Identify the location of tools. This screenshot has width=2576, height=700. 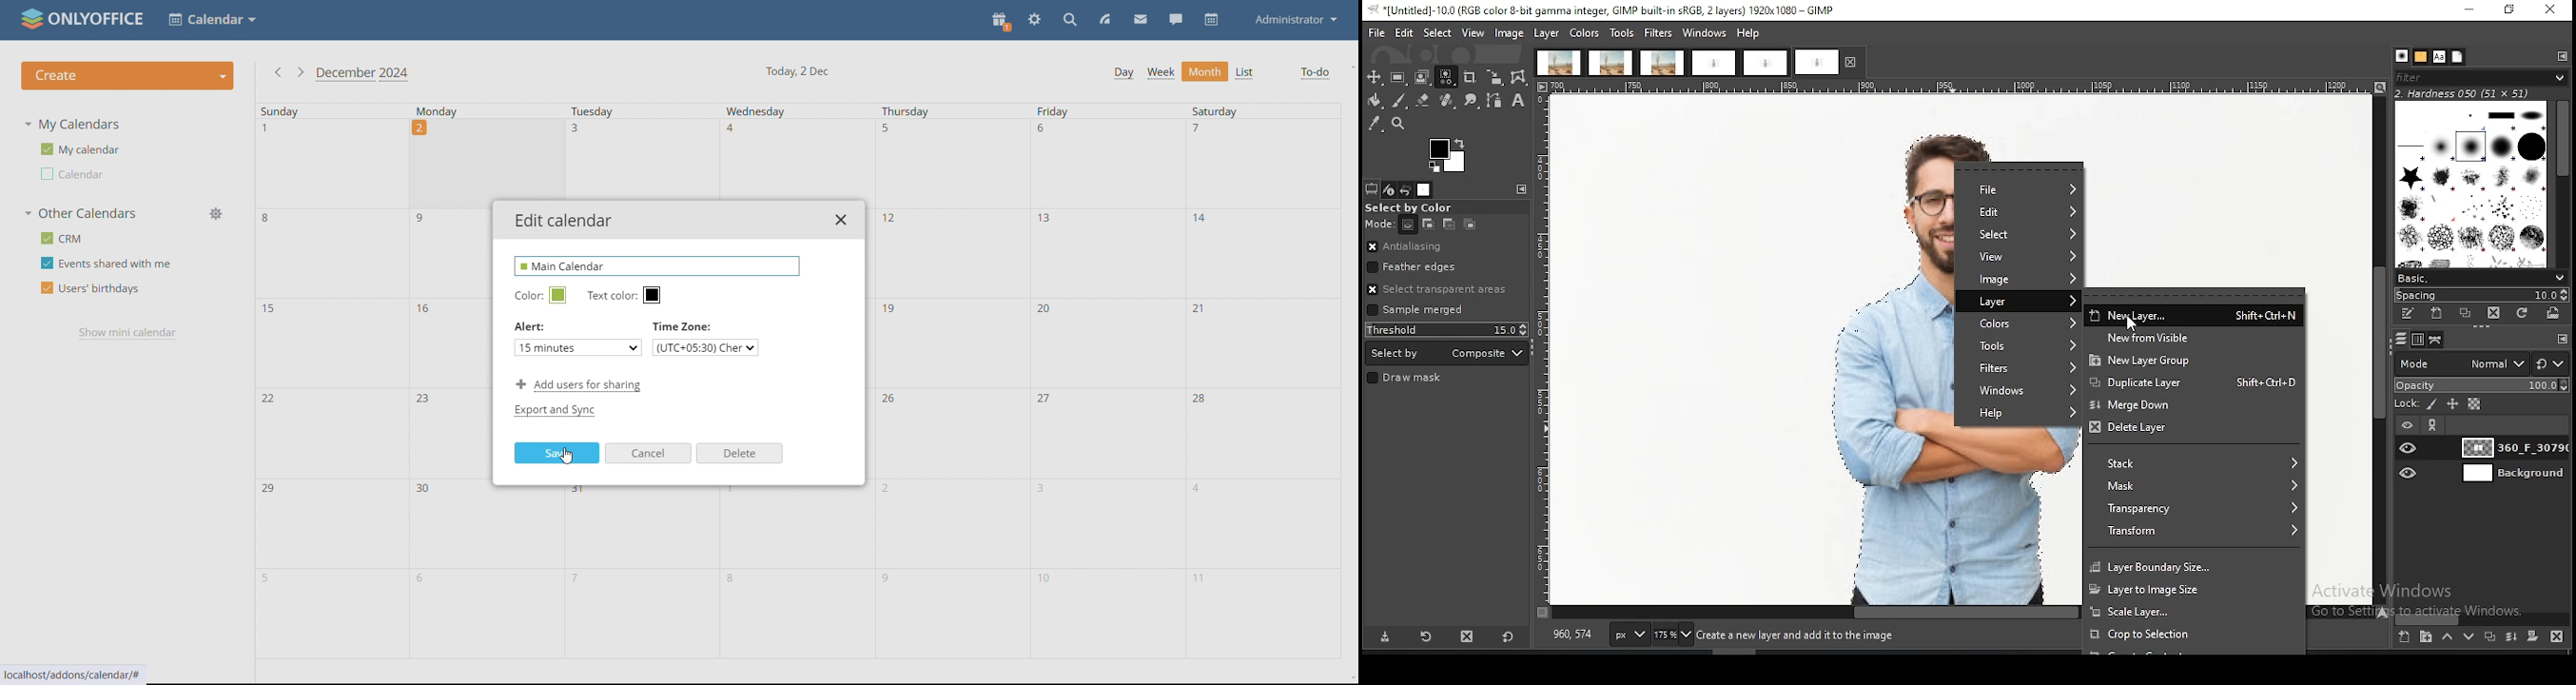
(1622, 34).